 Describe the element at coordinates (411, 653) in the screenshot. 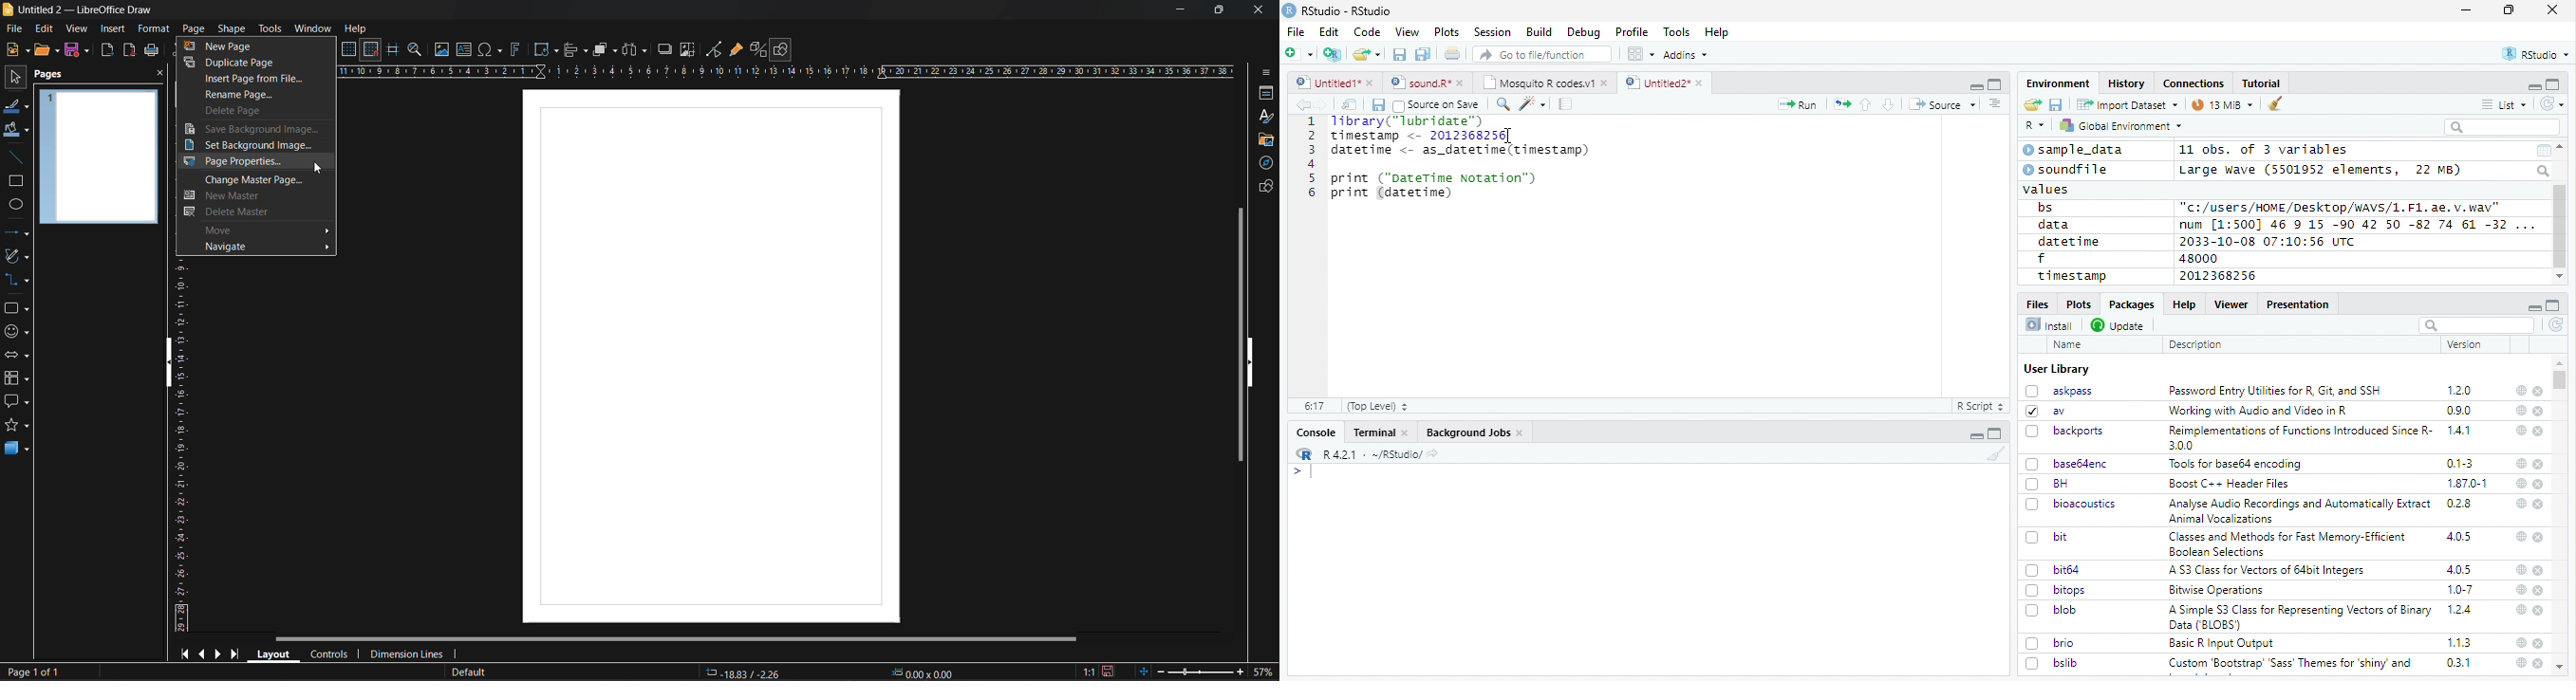

I see `dimension lines` at that location.